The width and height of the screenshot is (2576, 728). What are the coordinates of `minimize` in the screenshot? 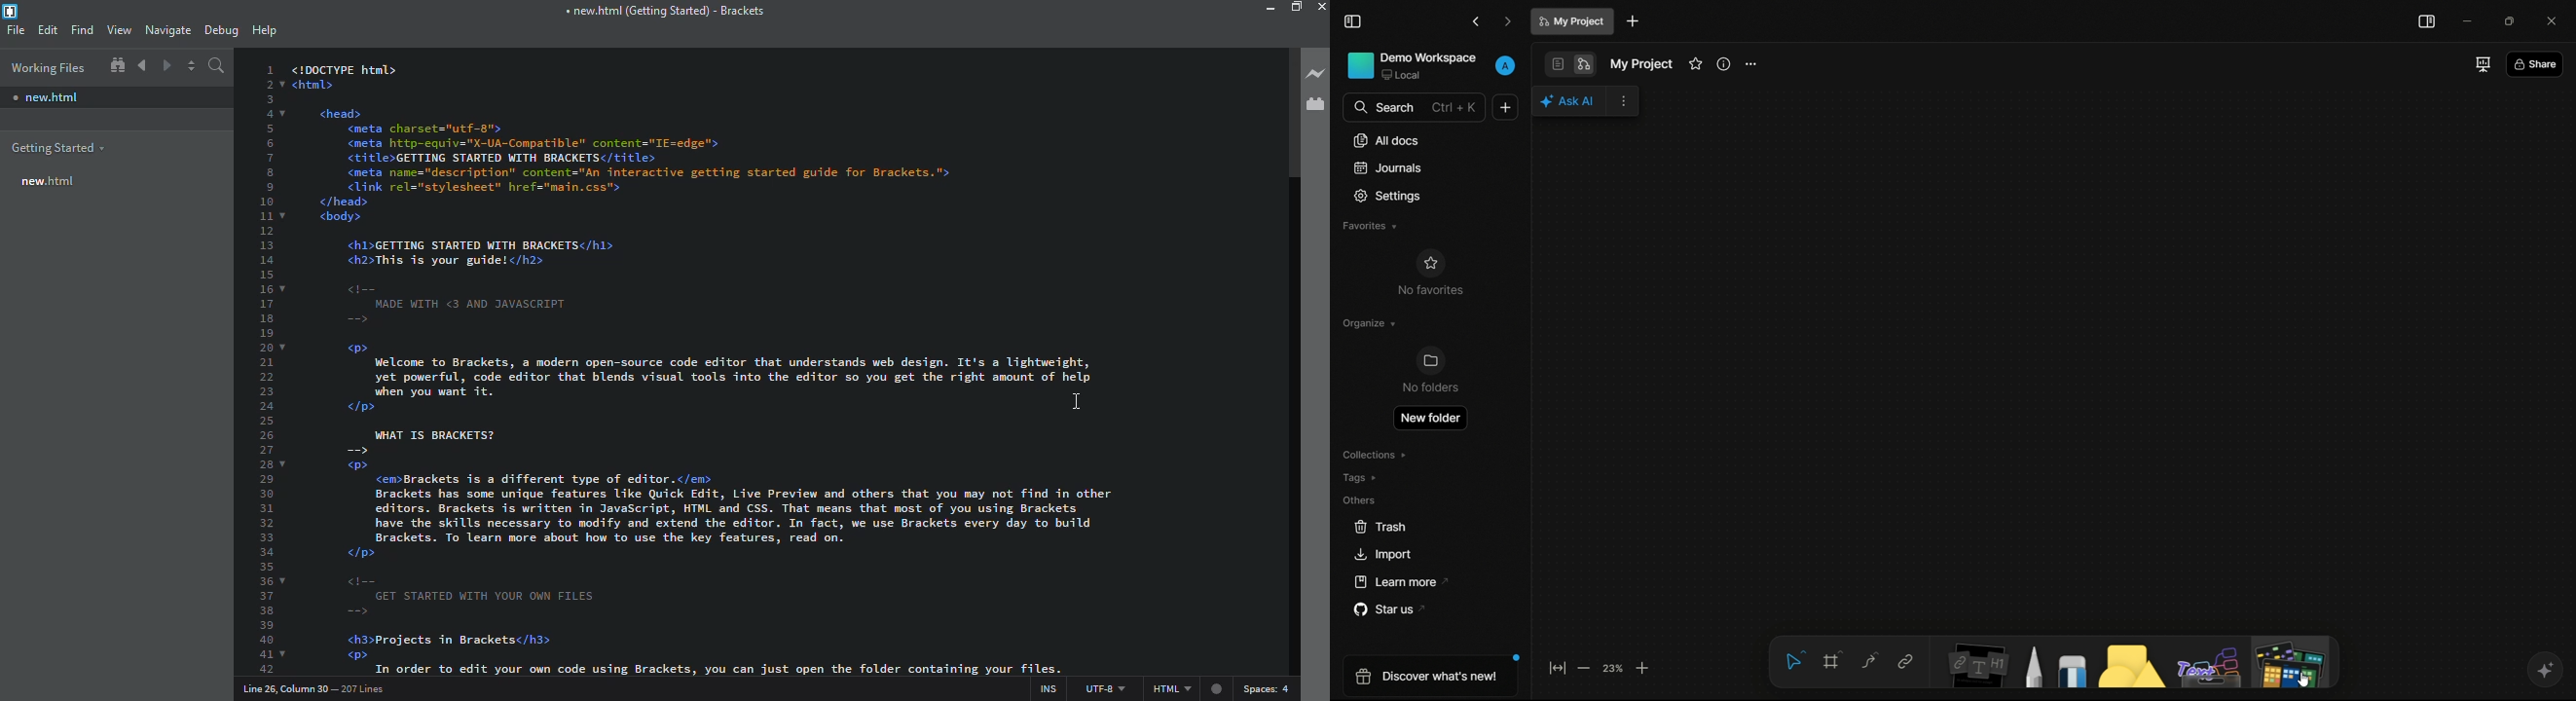 It's located at (1254, 8).